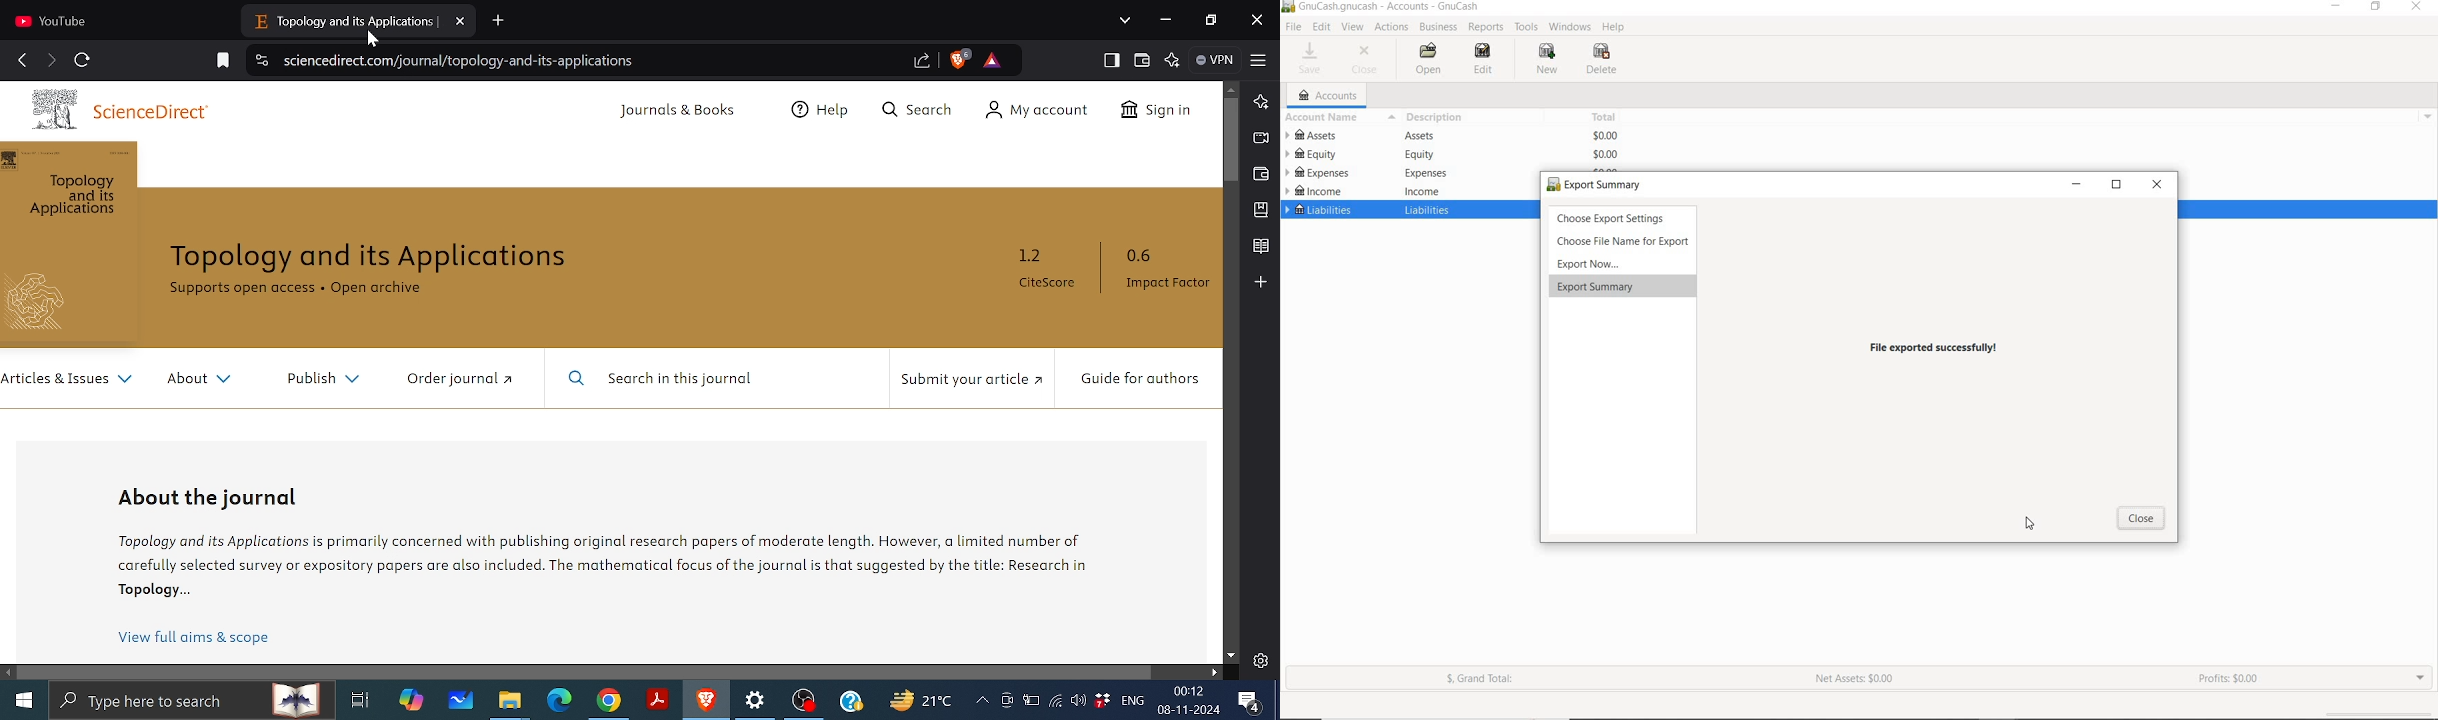 The height and width of the screenshot is (728, 2464). I want to click on DESCRIPTION, so click(1431, 118).